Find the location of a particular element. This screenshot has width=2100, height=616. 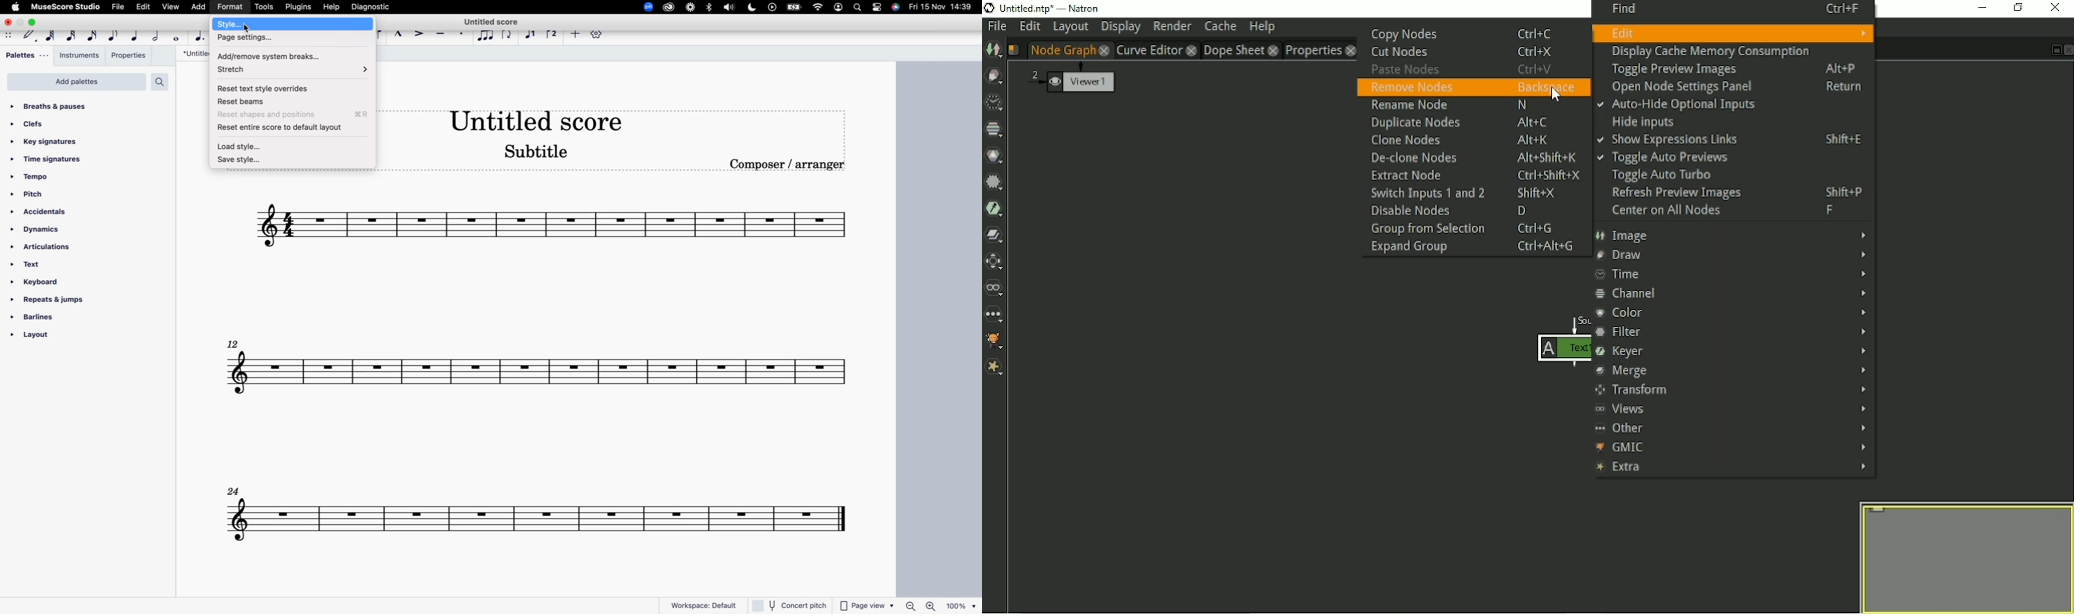

Untitled score is located at coordinates (492, 22).